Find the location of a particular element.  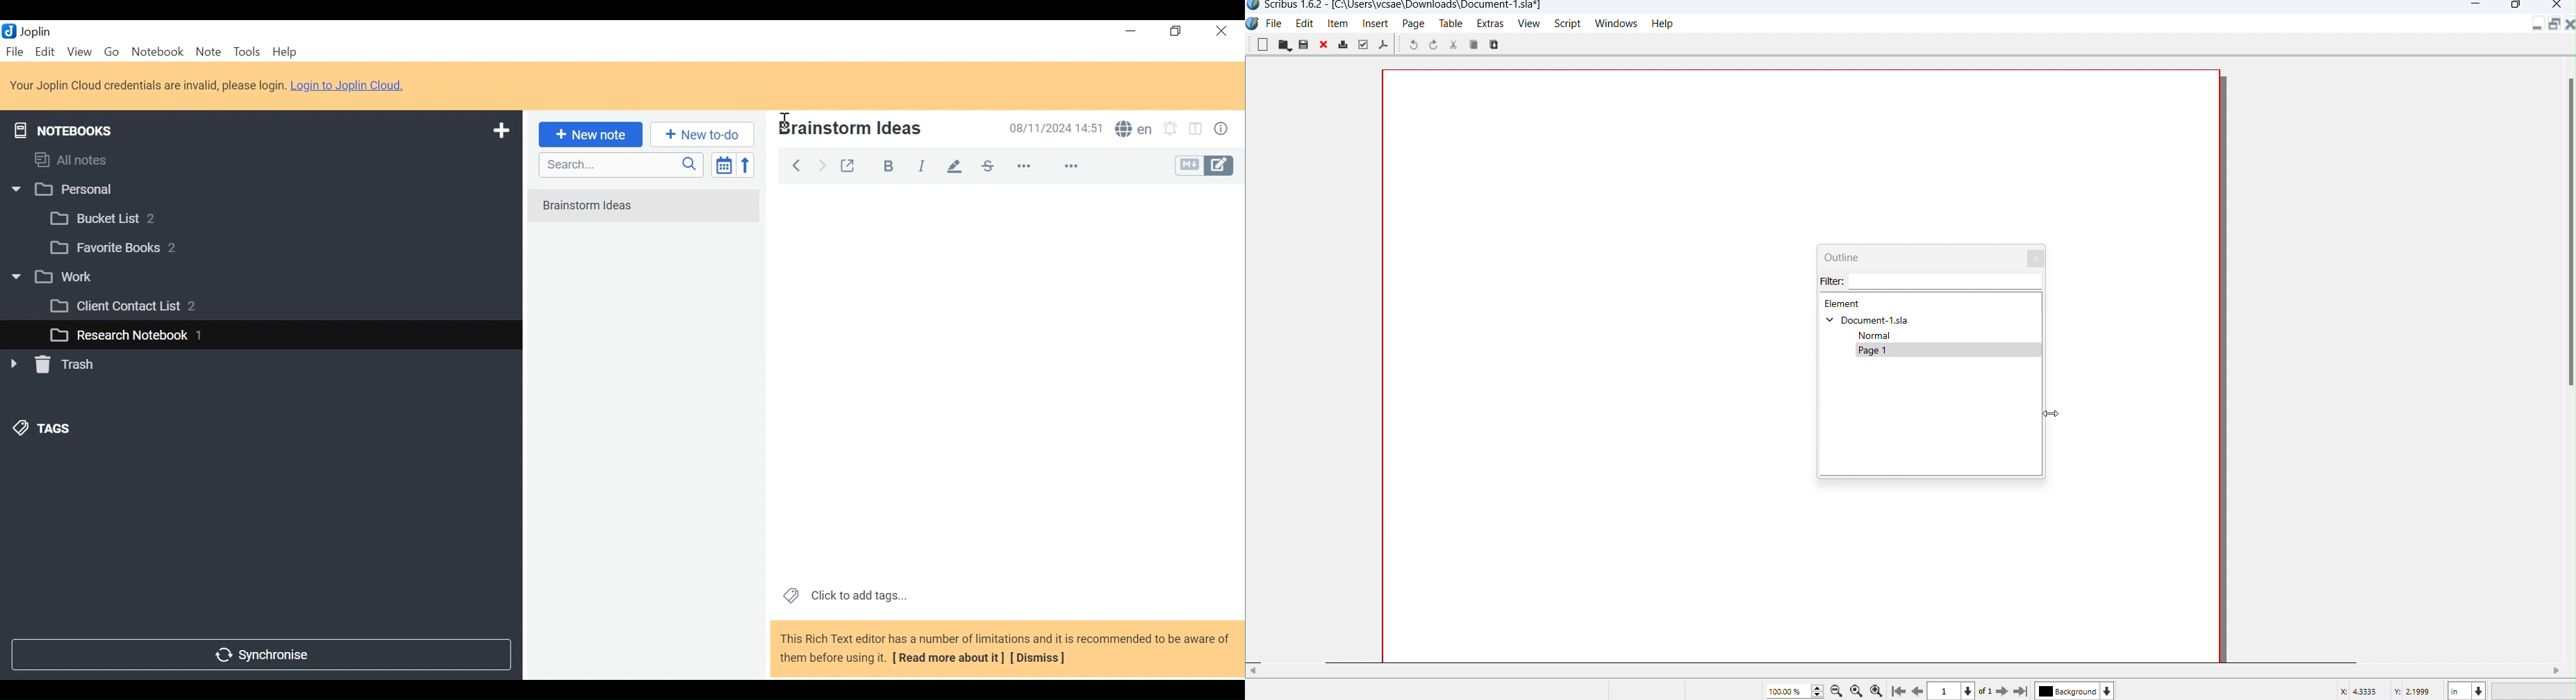

&) TAGS is located at coordinates (56, 430).